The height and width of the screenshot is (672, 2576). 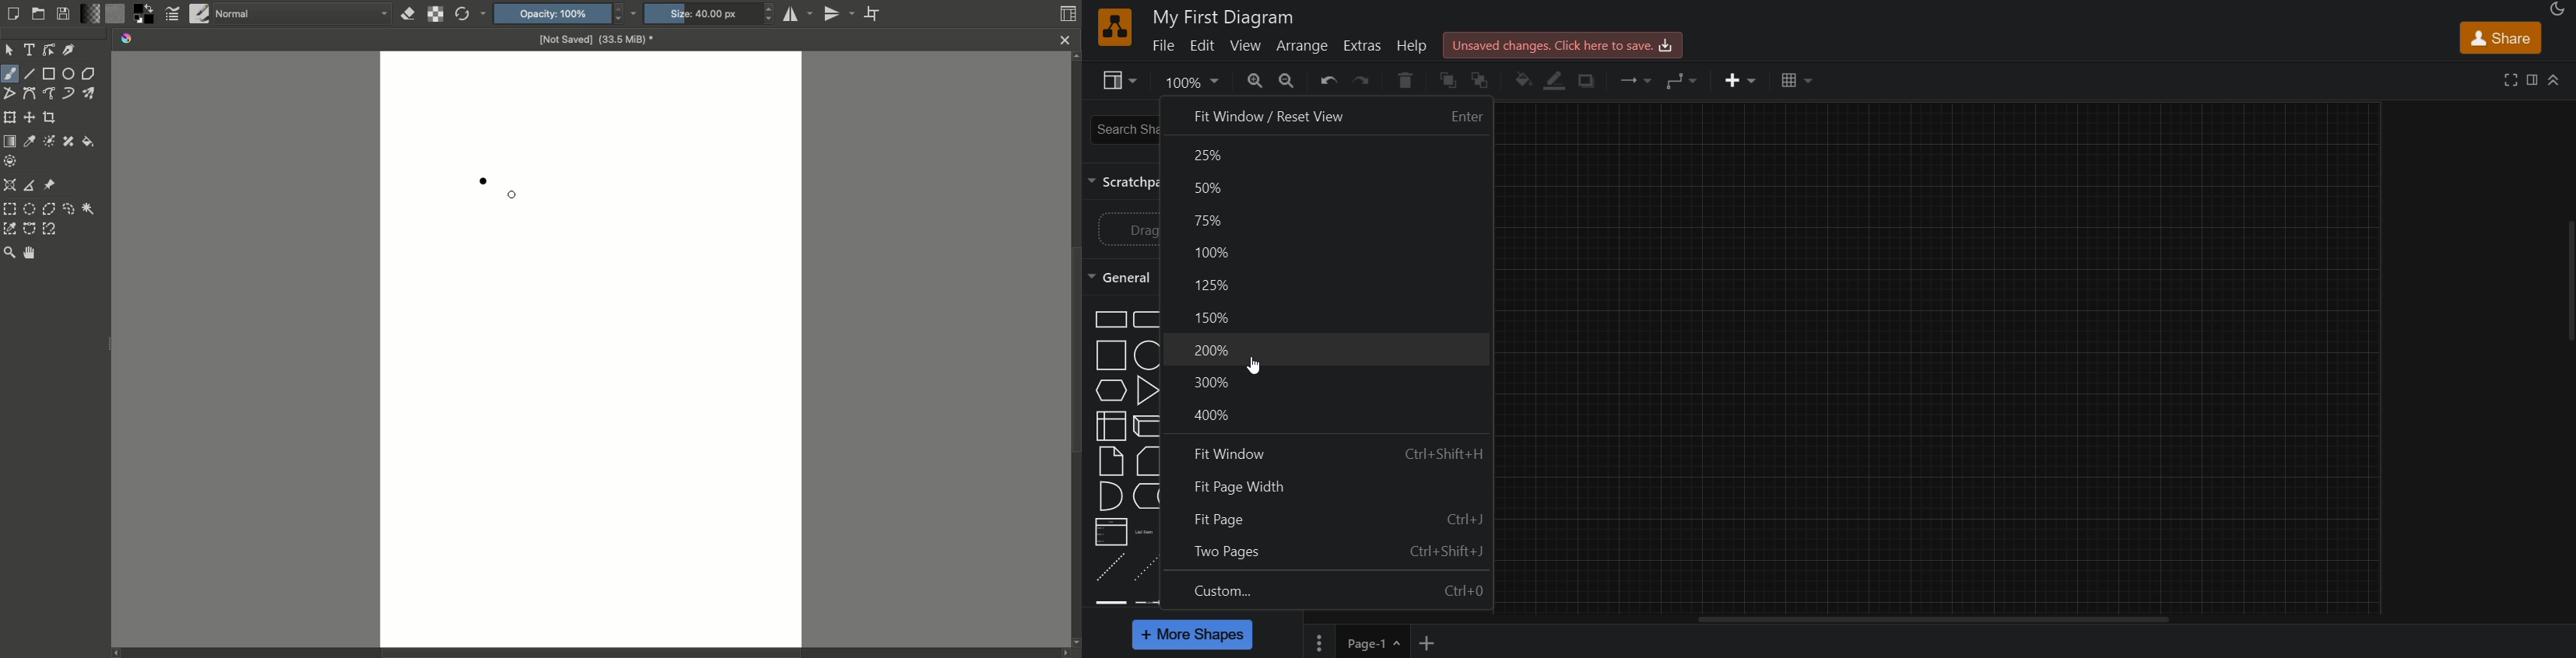 I want to click on Brushstroke , so click(x=483, y=181).